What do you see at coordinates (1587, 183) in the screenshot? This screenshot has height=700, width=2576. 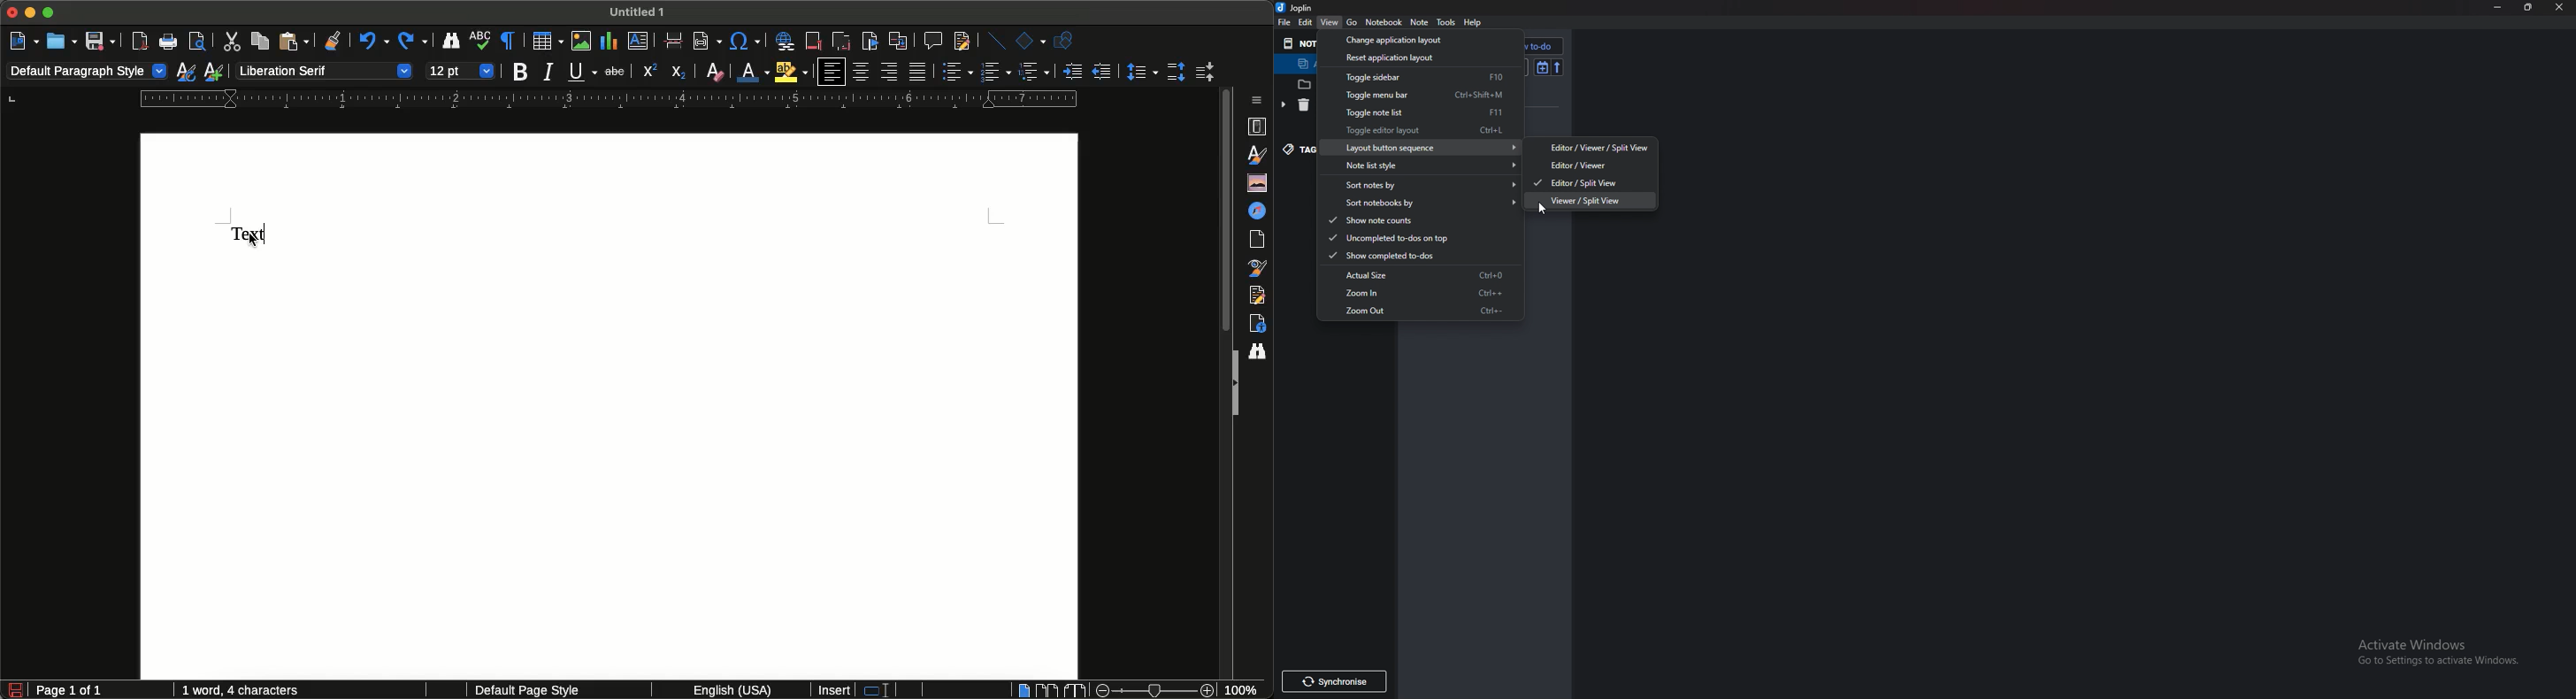 I see `Editor/ Splitview` at bounding box center [1587, 183].